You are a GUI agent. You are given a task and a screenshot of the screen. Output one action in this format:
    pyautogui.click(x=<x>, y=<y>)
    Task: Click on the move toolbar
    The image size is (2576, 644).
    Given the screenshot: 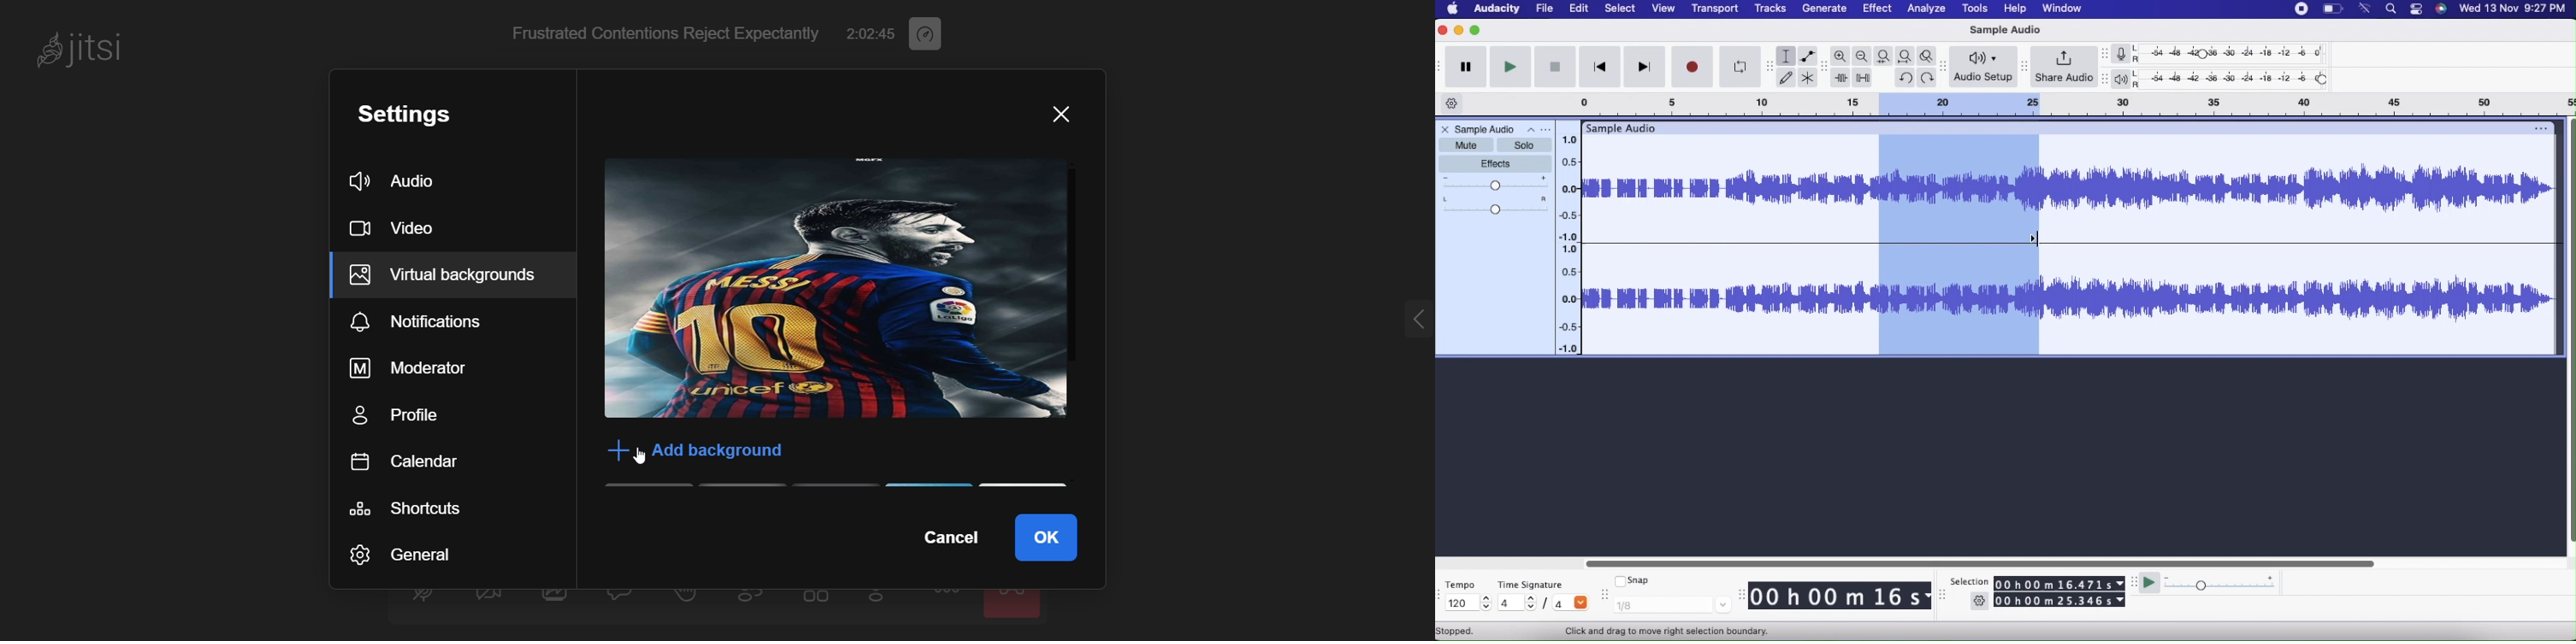 What is the action you would take?
    pyautogui.click(x=2026, y=66)
    